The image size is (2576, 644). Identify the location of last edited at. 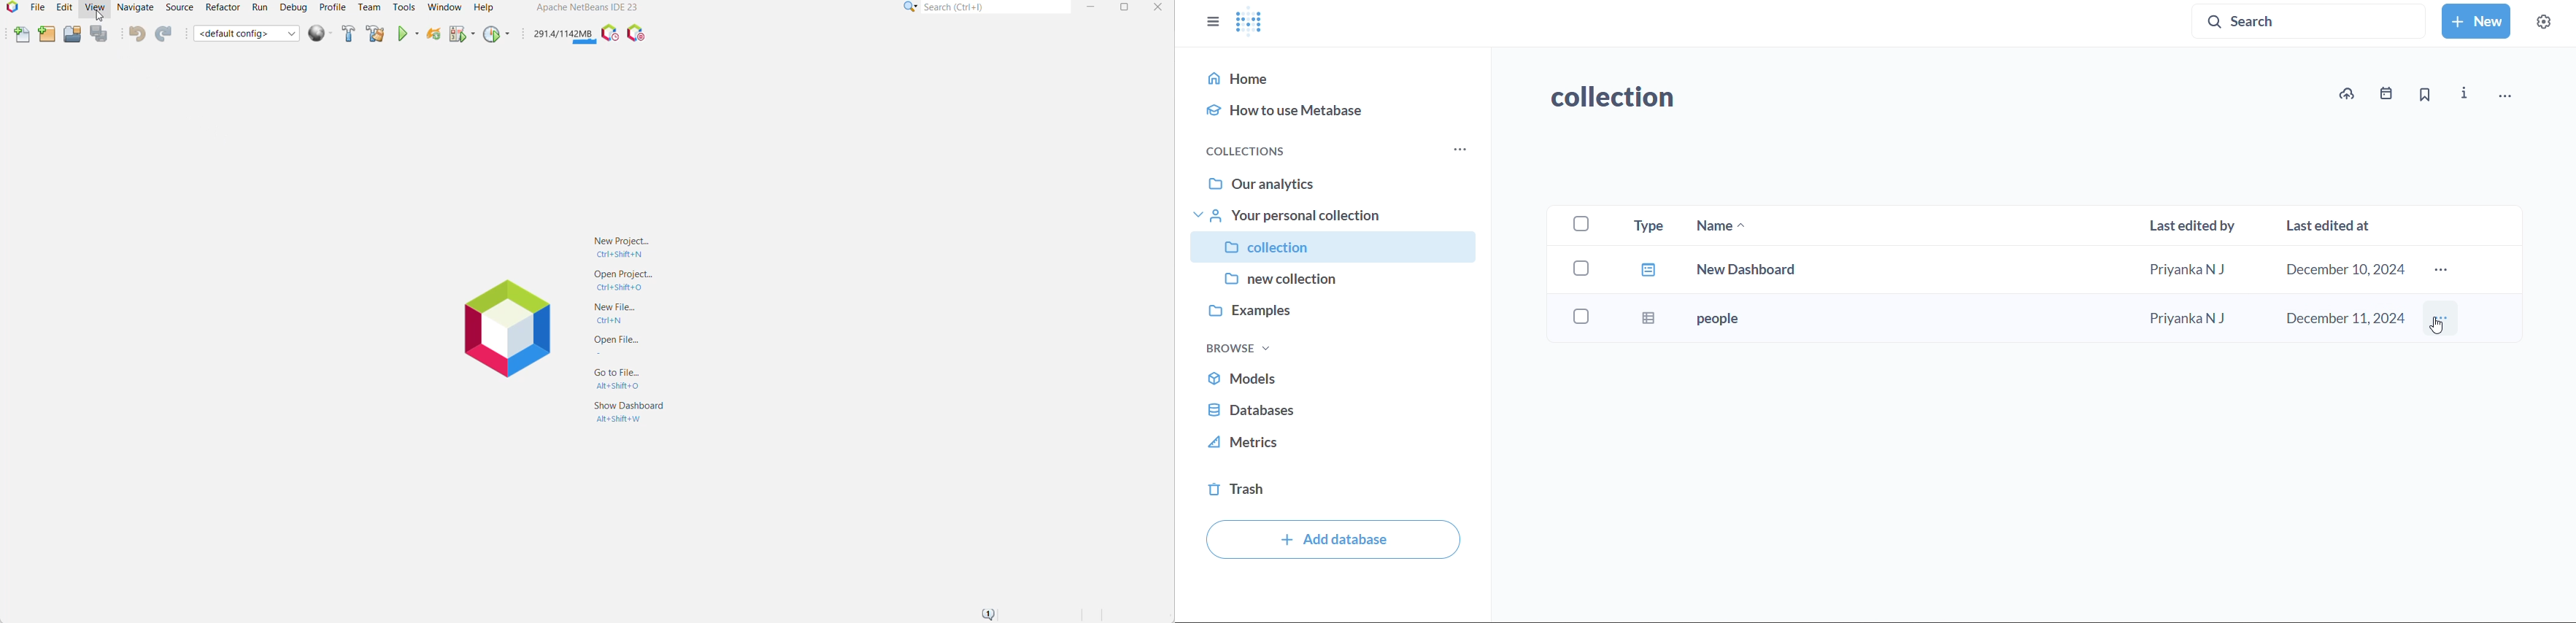
(2332, 228).